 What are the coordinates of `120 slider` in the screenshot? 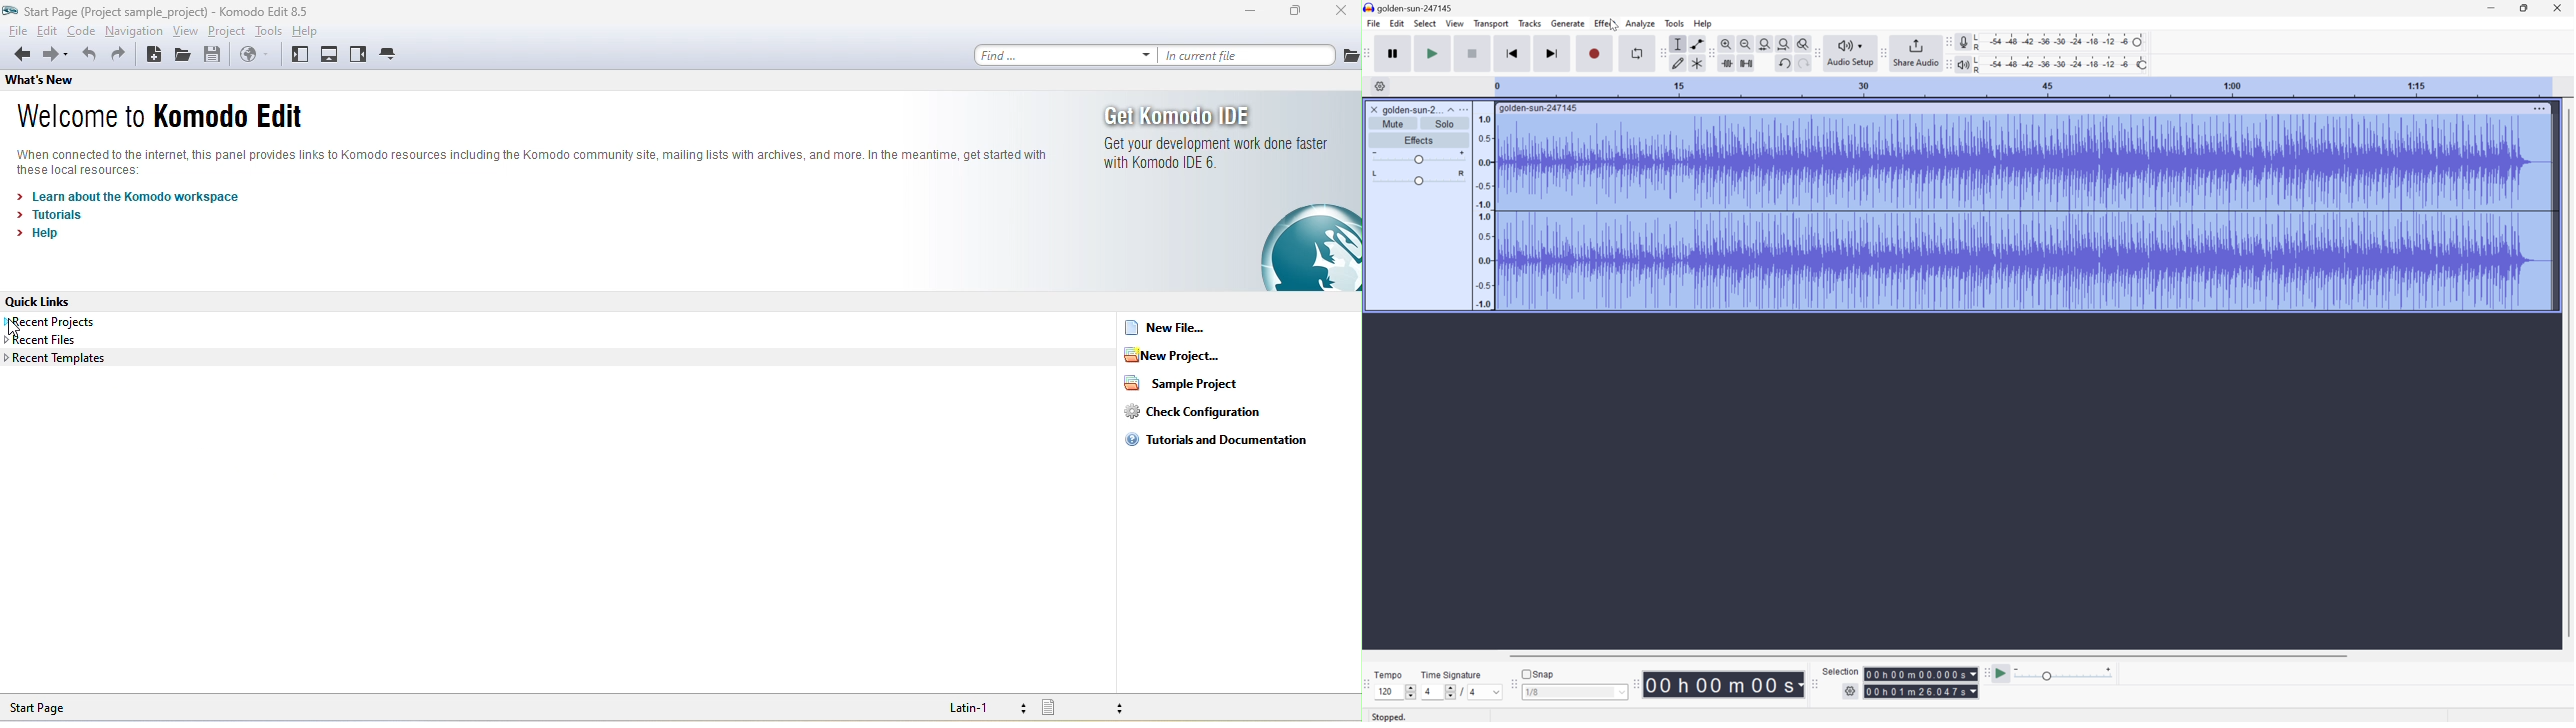 It's located at (1398, 691).